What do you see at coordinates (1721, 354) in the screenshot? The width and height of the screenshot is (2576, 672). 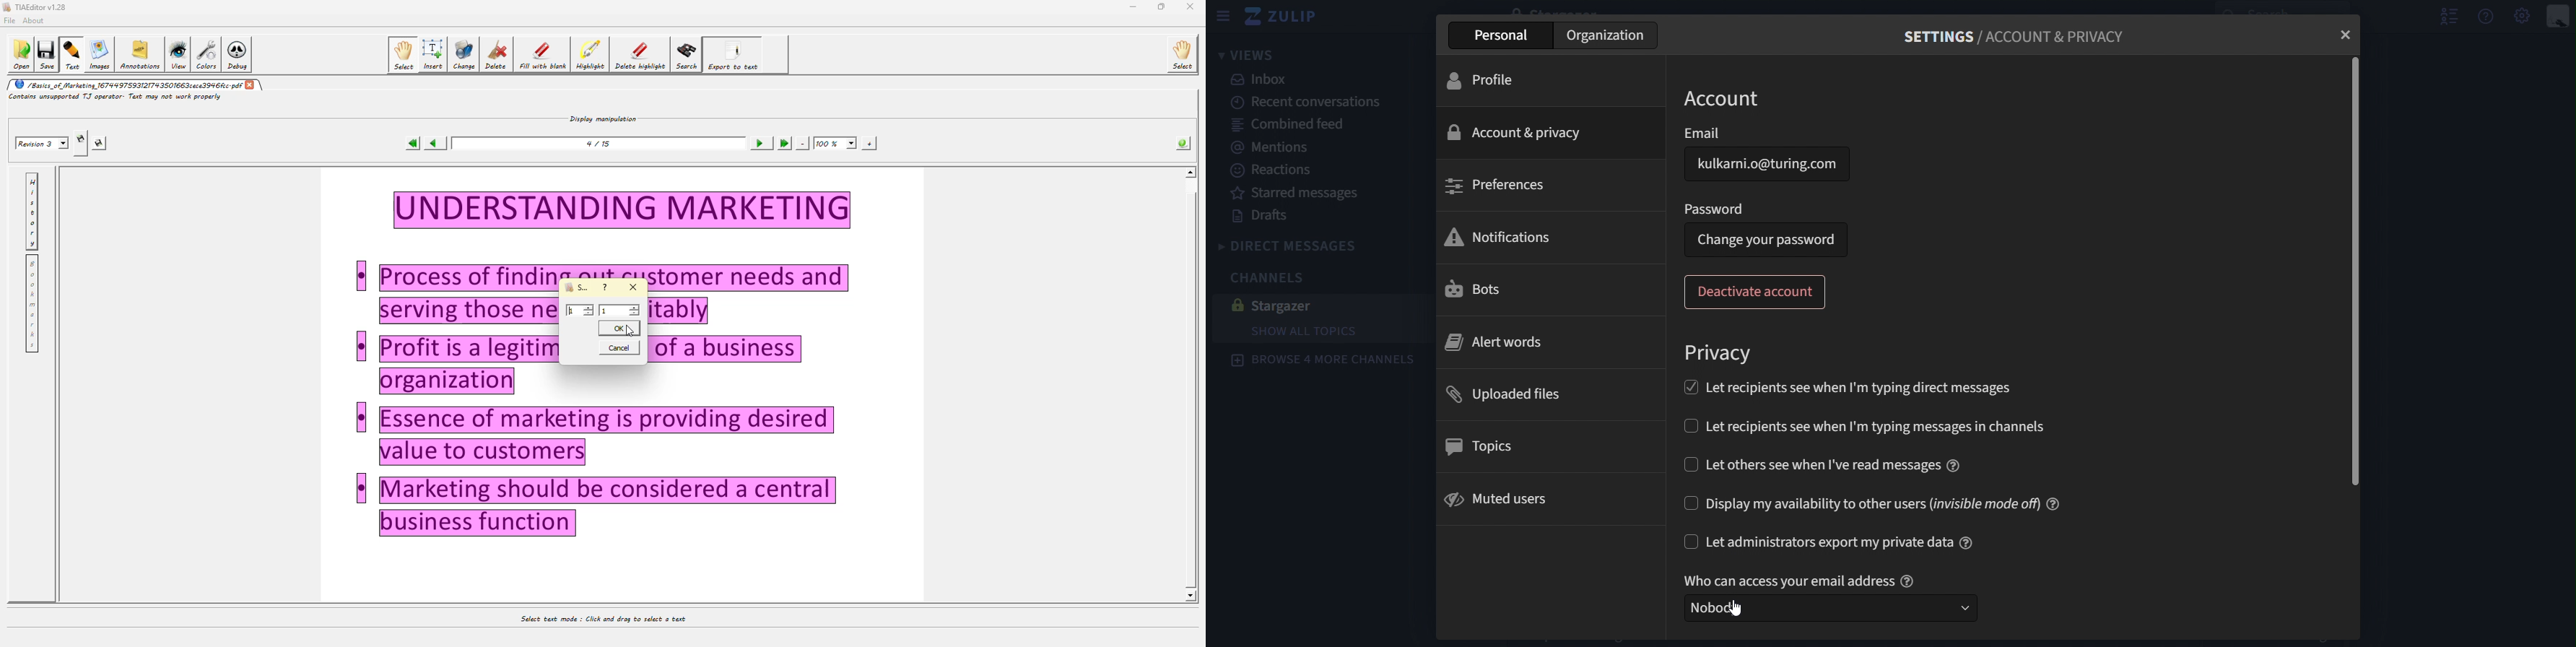 I see `privacy` at bounding box center [1721, 354].